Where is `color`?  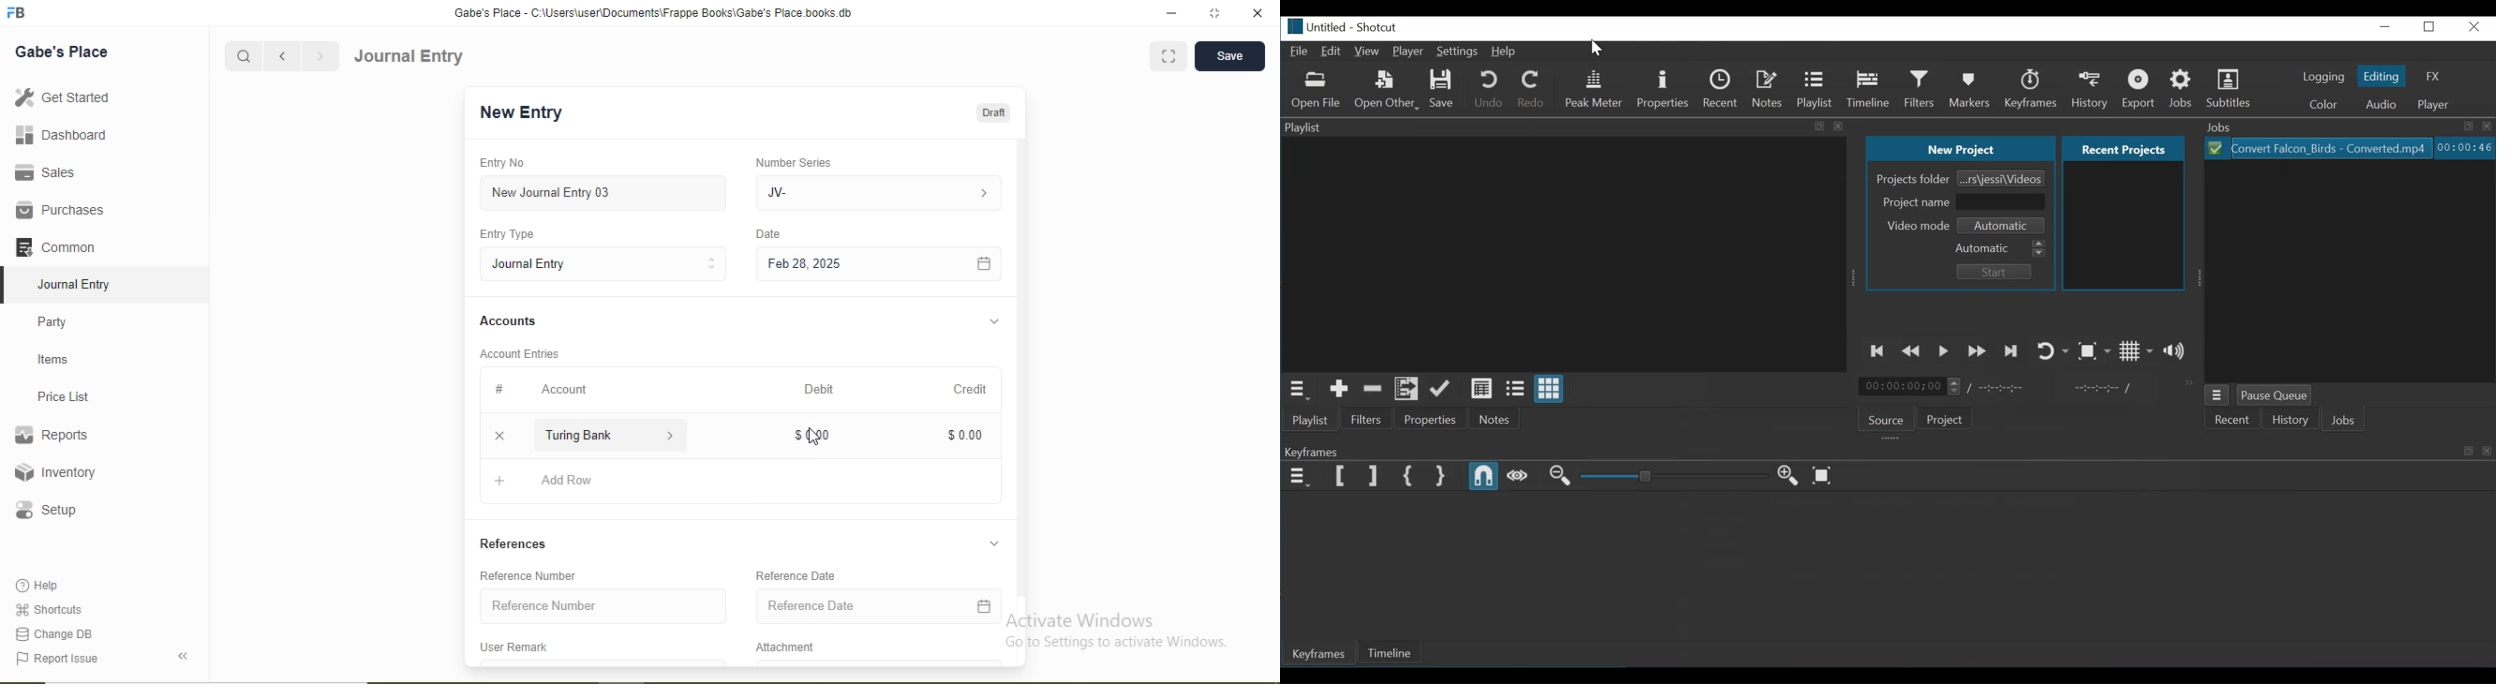 color is located at coordinates (2326, 105).